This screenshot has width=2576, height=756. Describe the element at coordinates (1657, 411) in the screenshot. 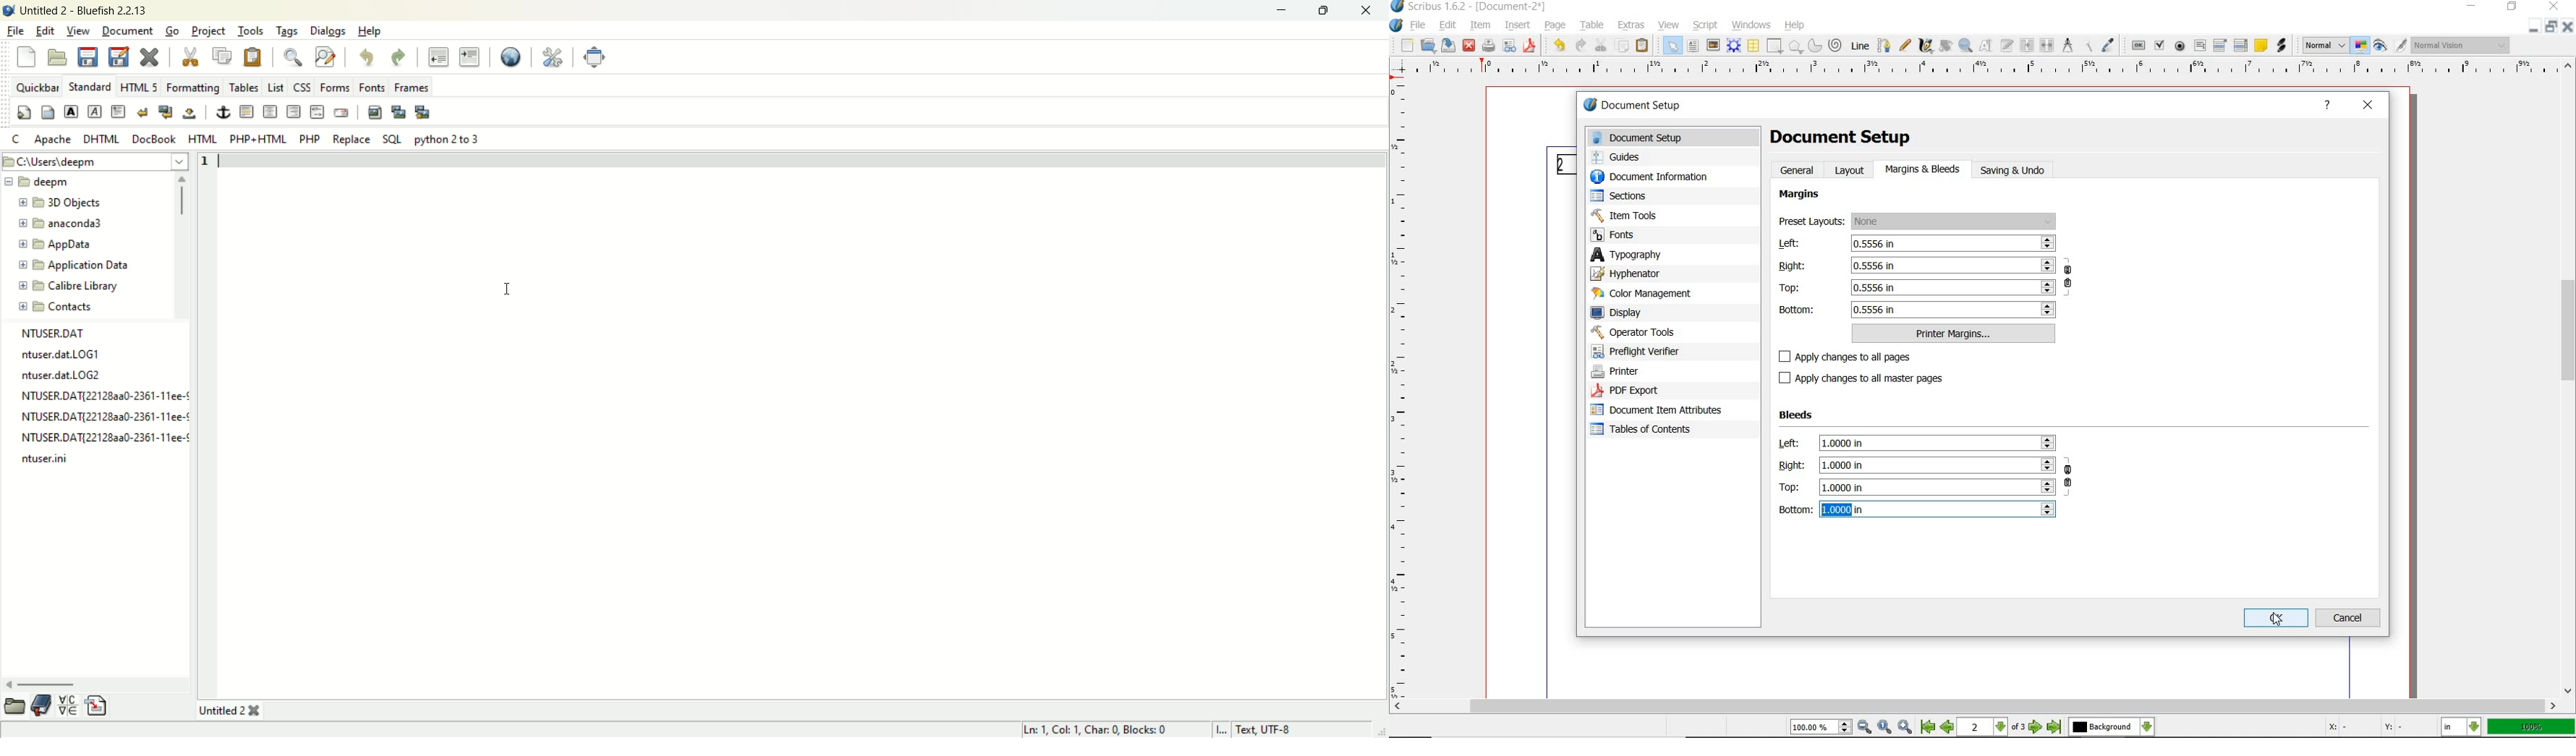

I see `document item attributes` at that location.